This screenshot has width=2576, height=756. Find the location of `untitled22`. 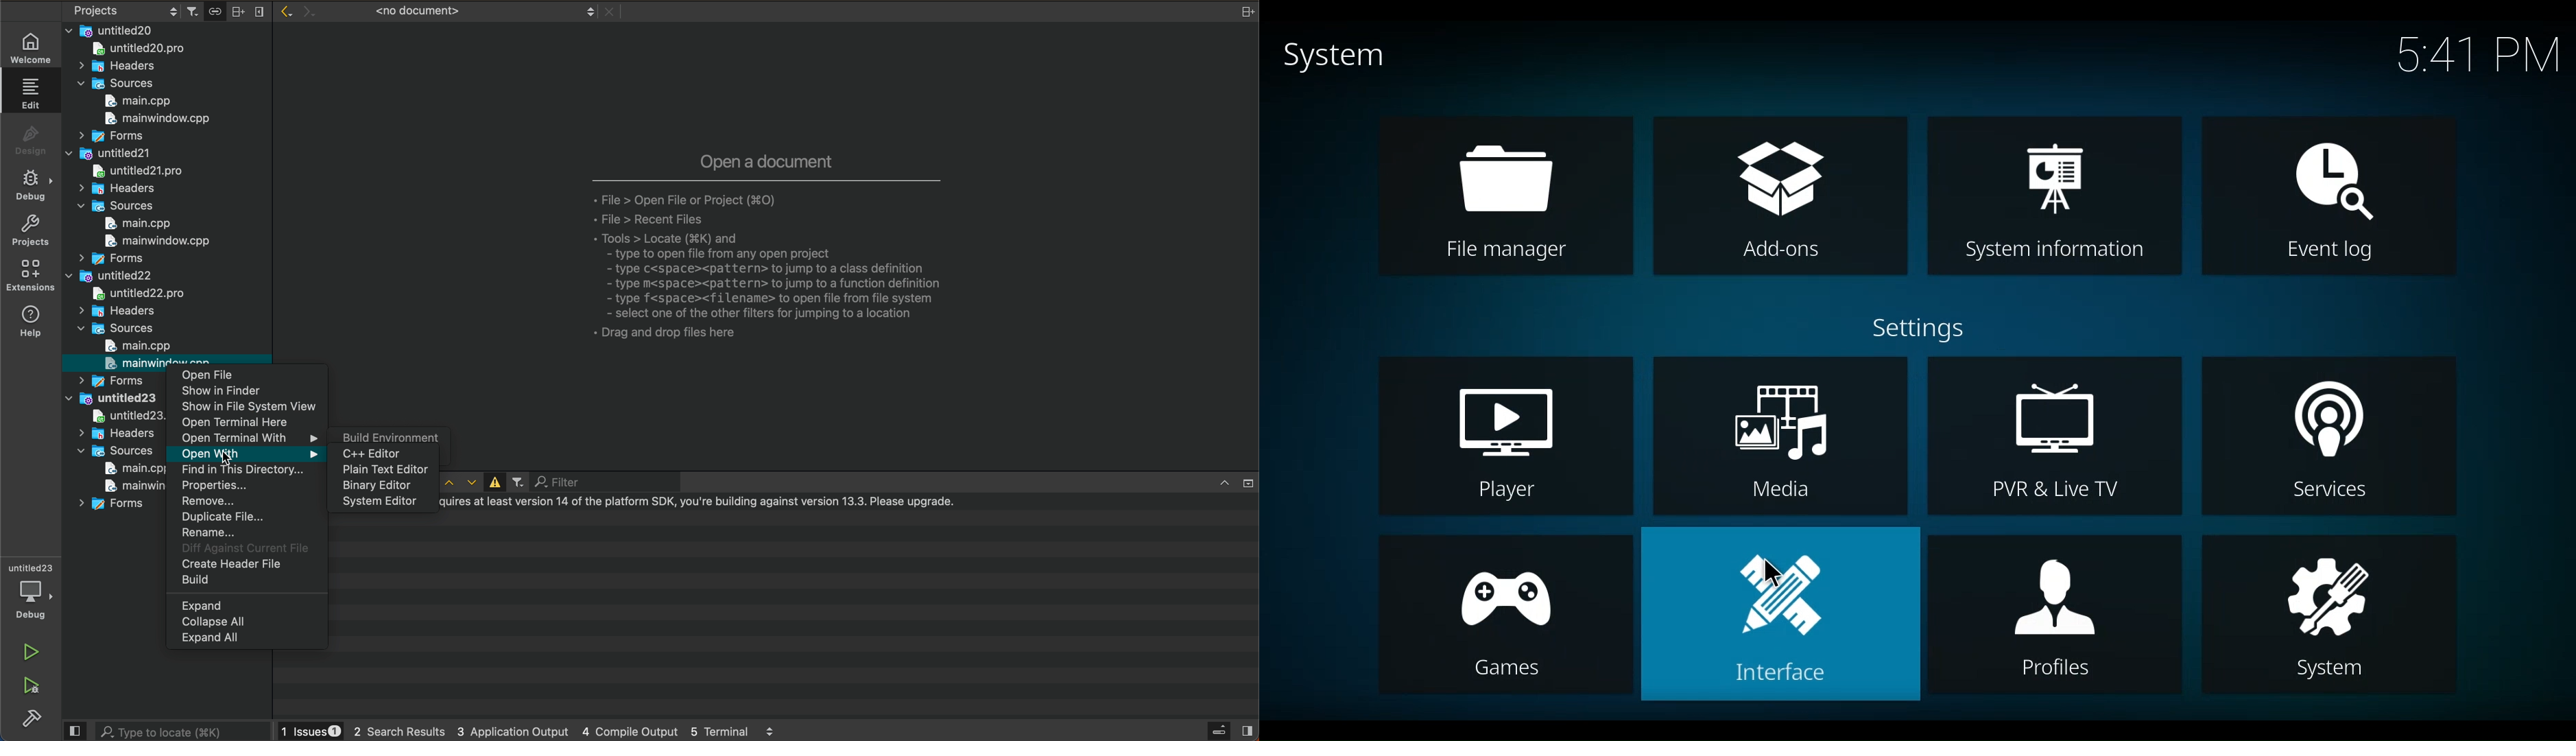

untitled22 is located at coordinates (112, 277).